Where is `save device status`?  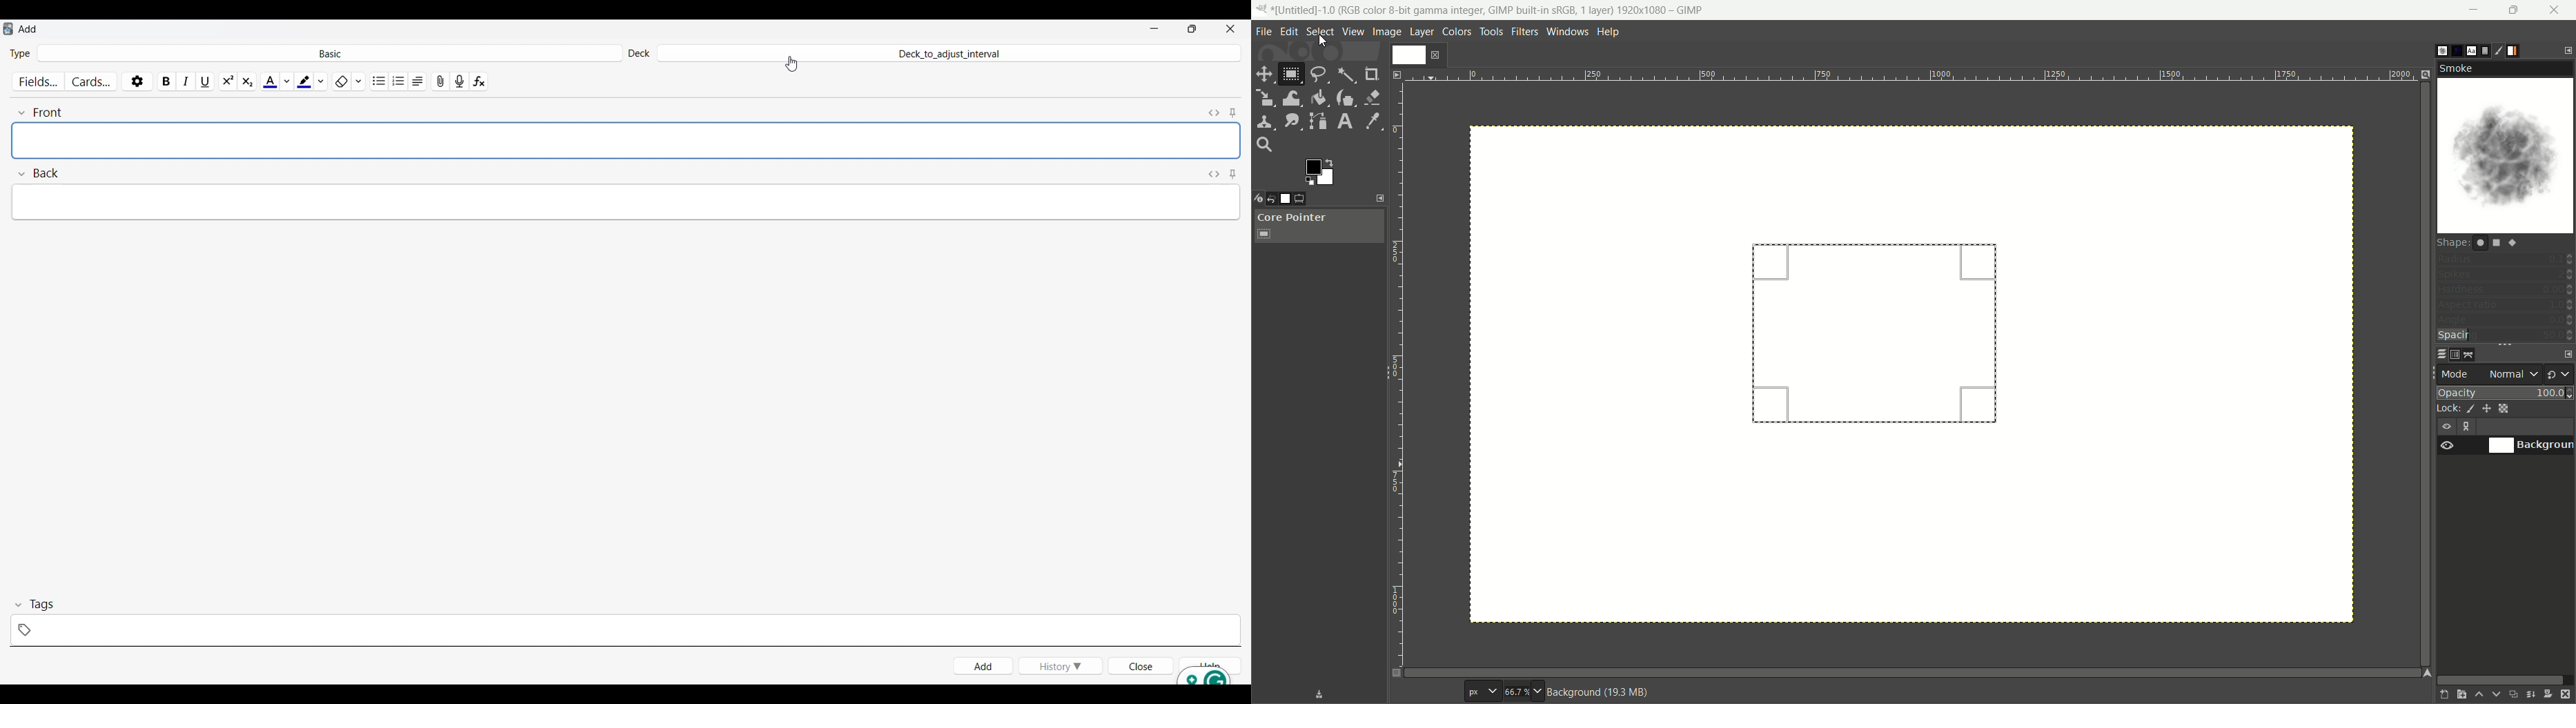
save device status is located at coordinates (1322, 693).